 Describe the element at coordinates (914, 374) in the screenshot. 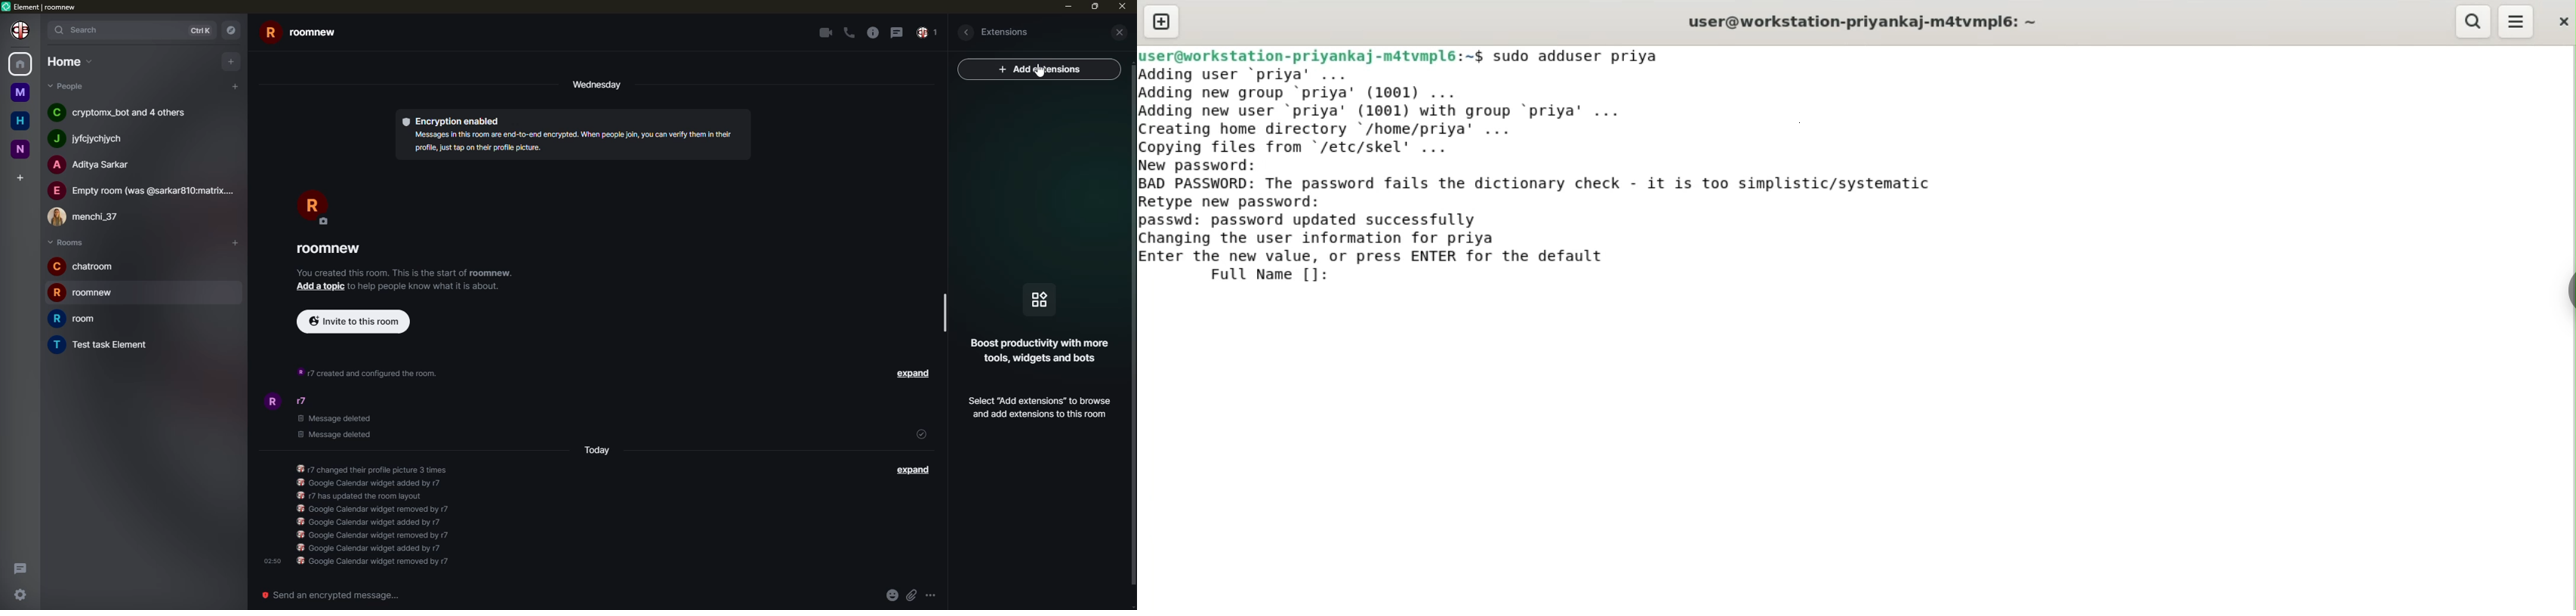

I see `expand` at that location.